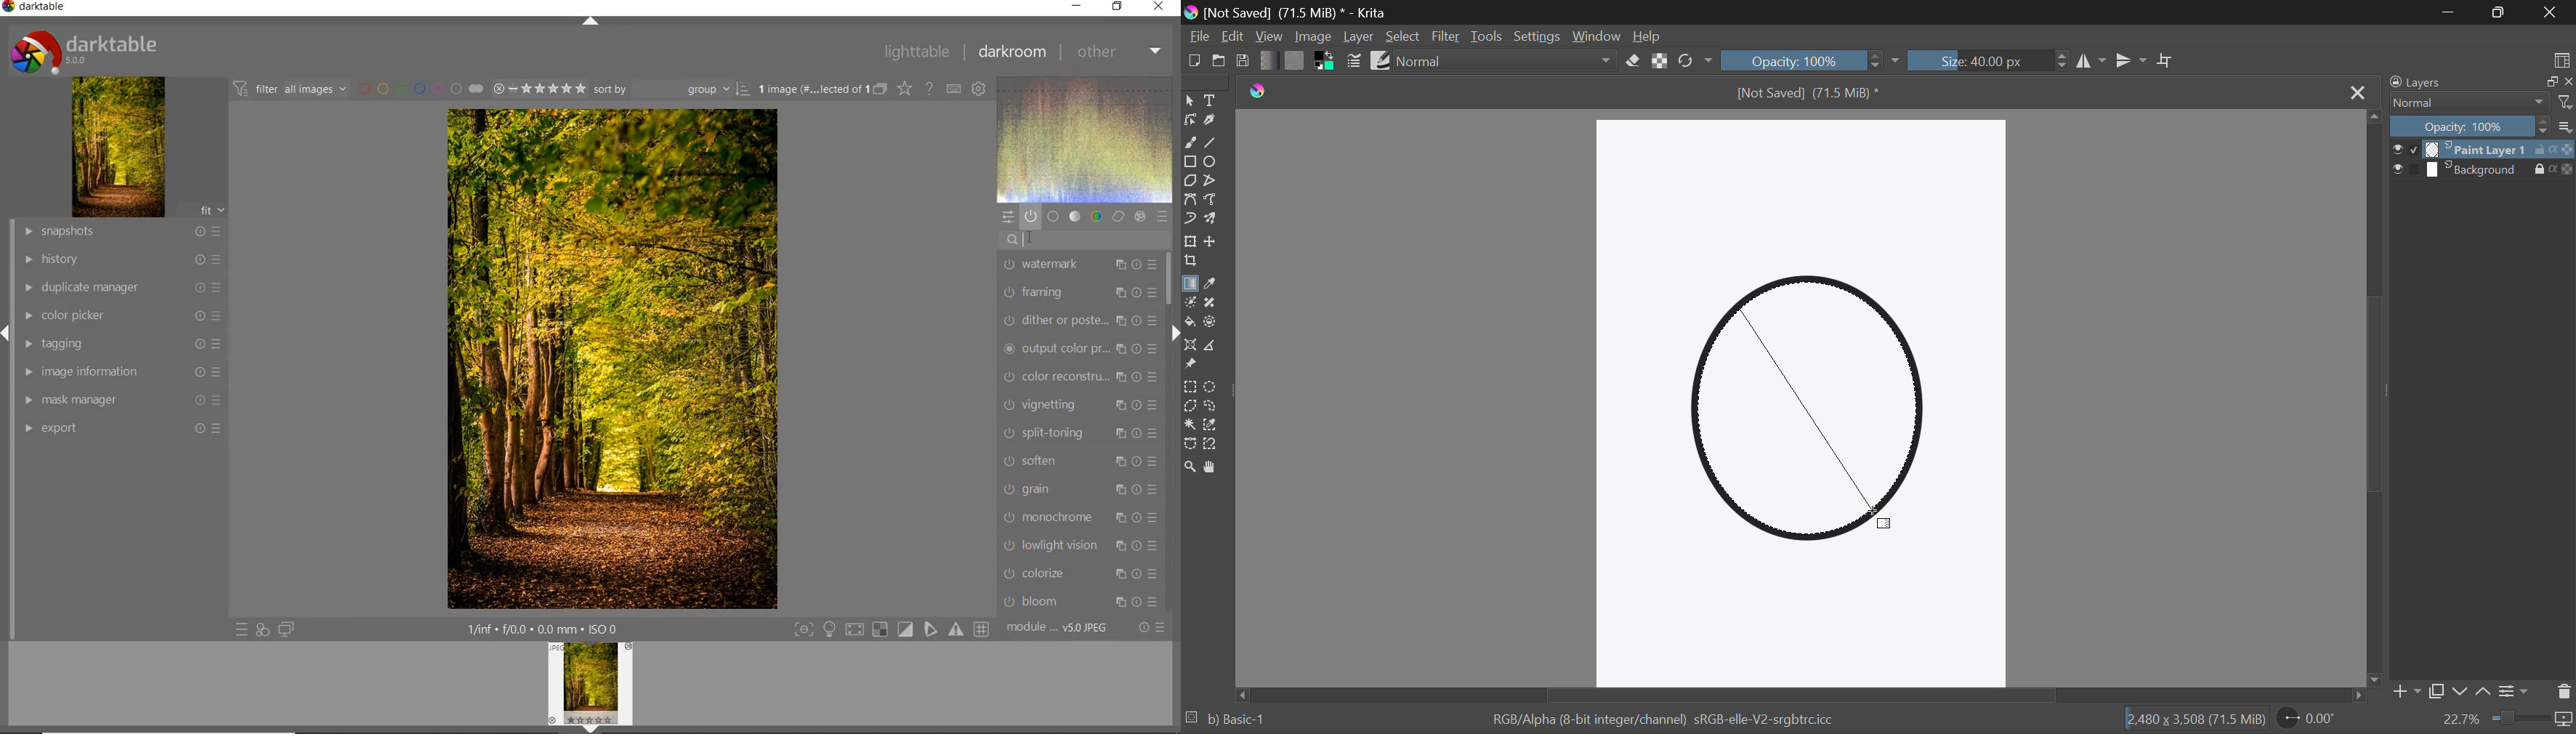 This screenshot has height=756, width=2576. What do you see at coordinates (1213, 243) in the screenshot?
I see `Move Layers` at bounding box center [1213, 243].